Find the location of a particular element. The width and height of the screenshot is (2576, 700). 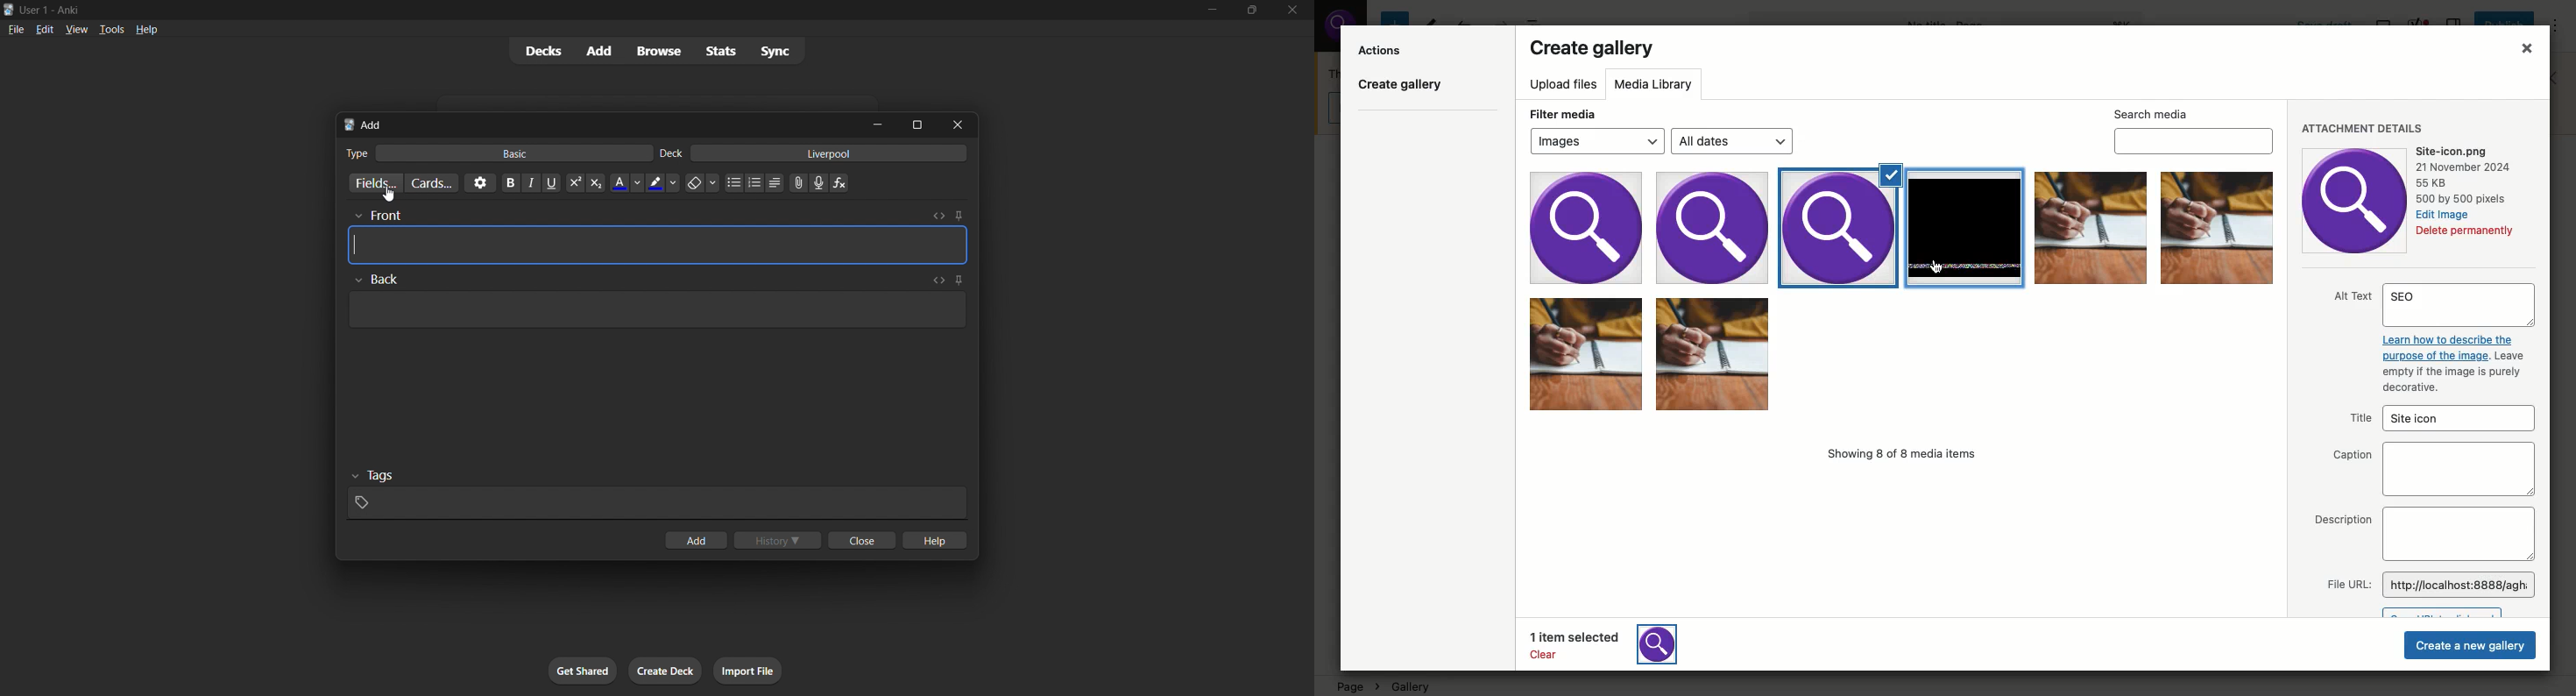

Upload file is located at coordinates (799, 183).